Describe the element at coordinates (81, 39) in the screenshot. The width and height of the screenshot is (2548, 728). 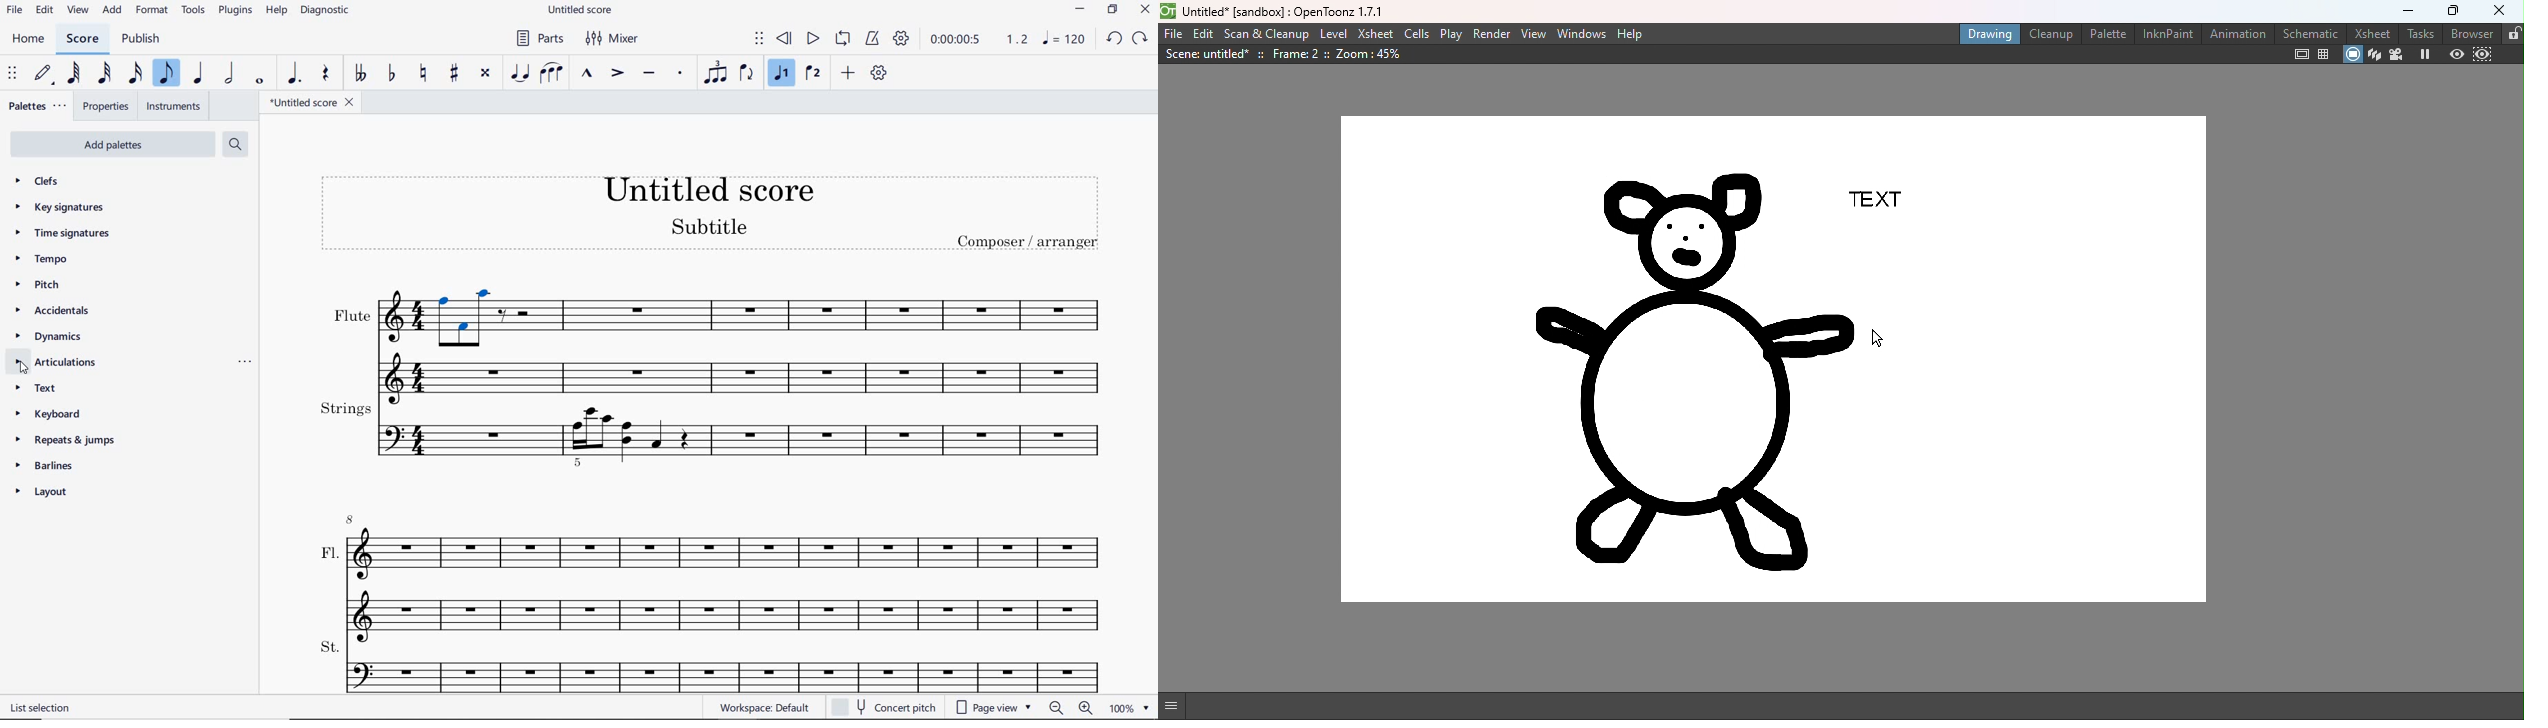
I see `score` at that location.